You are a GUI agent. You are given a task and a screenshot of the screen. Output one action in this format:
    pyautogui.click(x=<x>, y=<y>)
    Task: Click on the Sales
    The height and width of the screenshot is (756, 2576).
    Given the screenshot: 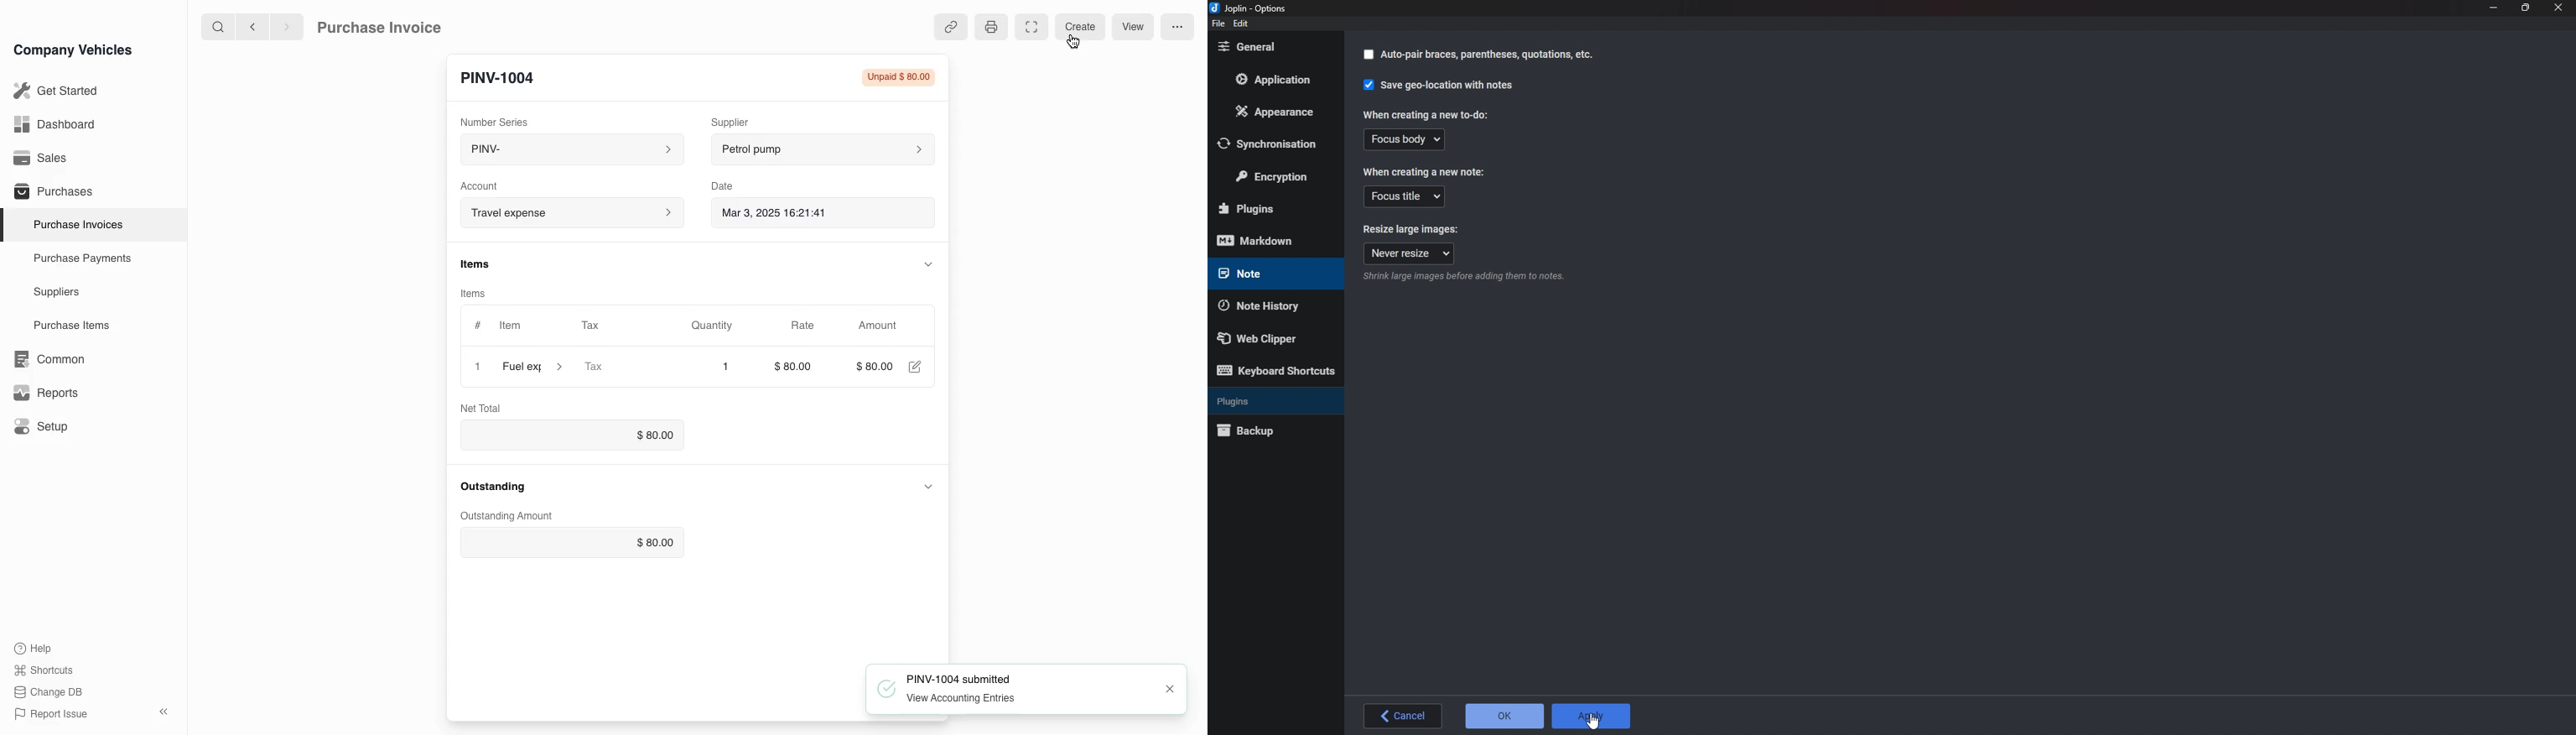 What is the action you would take?
    pyautogui.click(x=41, y=158)
    